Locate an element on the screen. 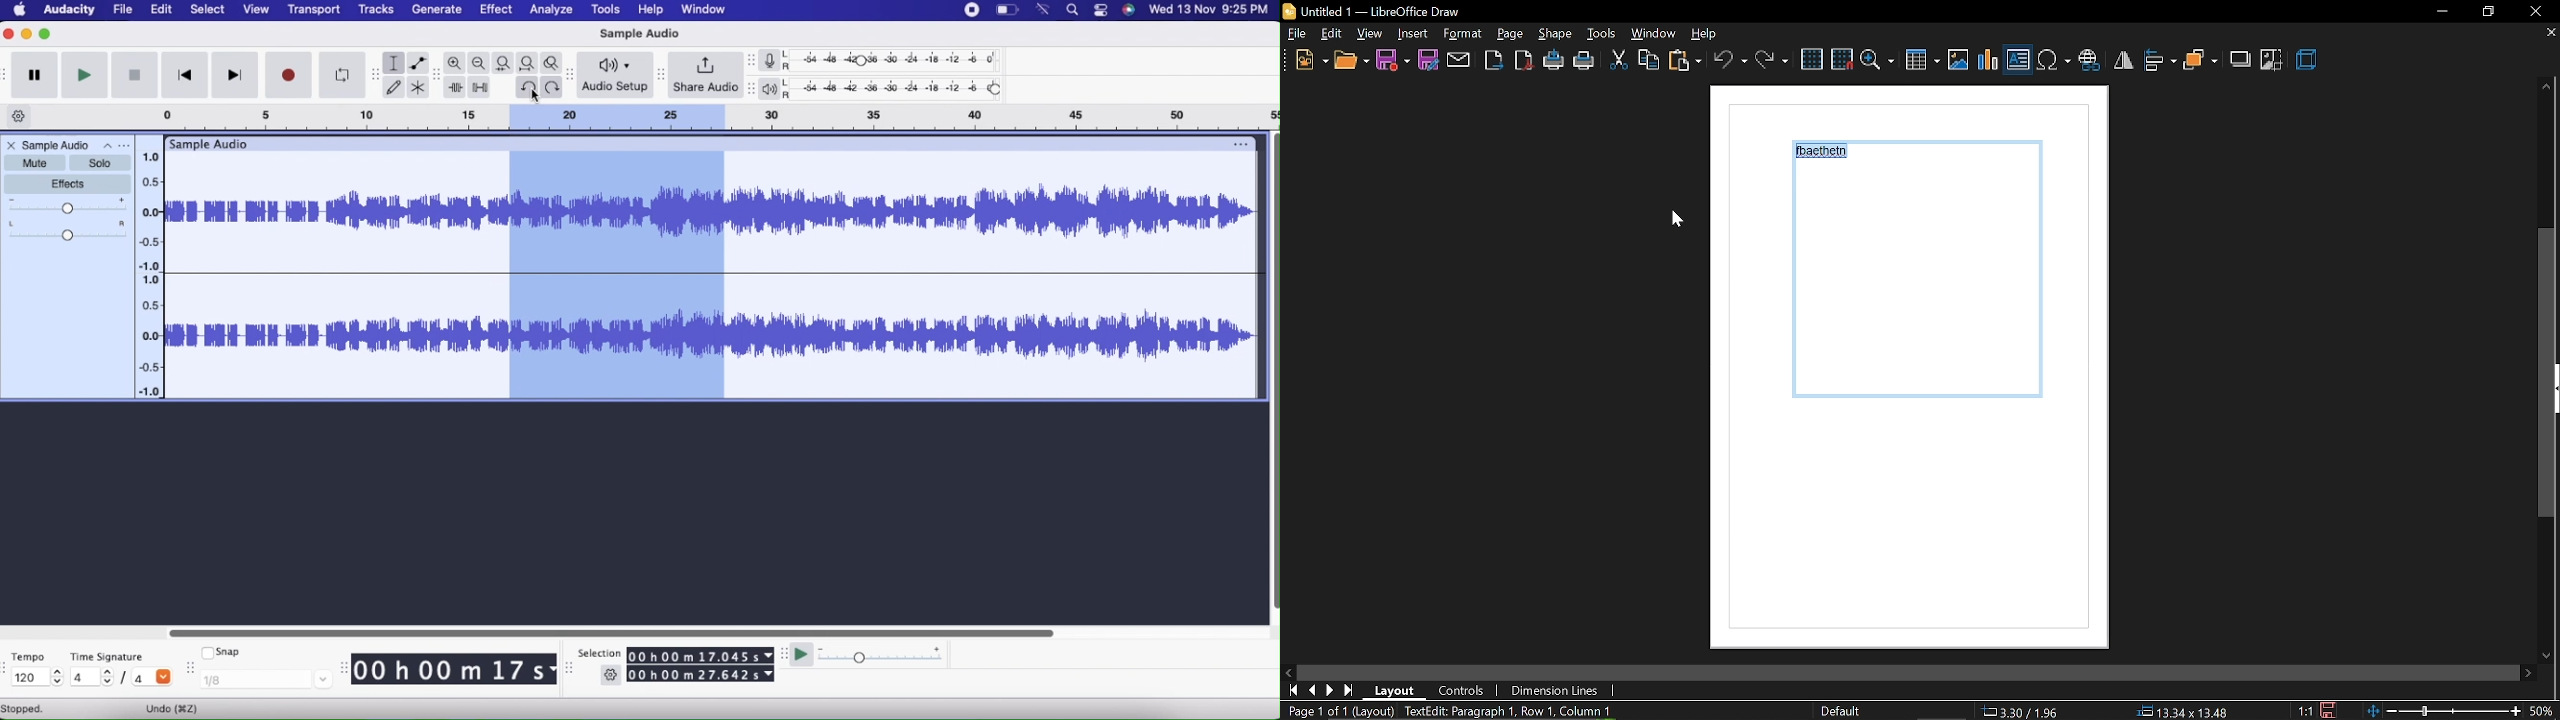  move toolbar is located at coordinates (436, 74).